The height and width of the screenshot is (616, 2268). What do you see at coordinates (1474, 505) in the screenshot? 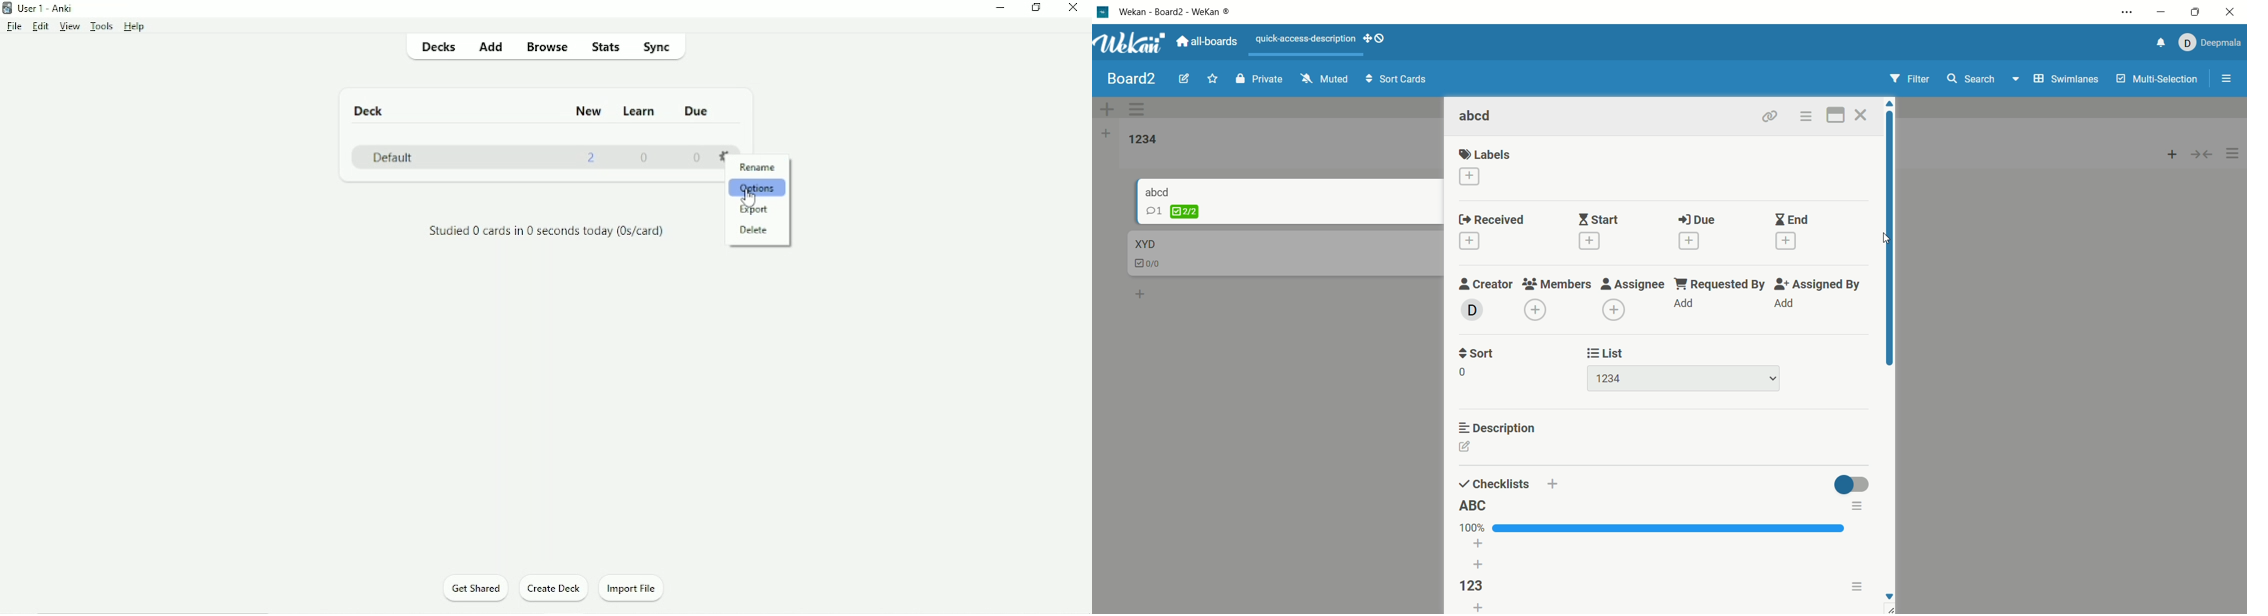
I see `checklist title` at bounding box center [1474, 505].